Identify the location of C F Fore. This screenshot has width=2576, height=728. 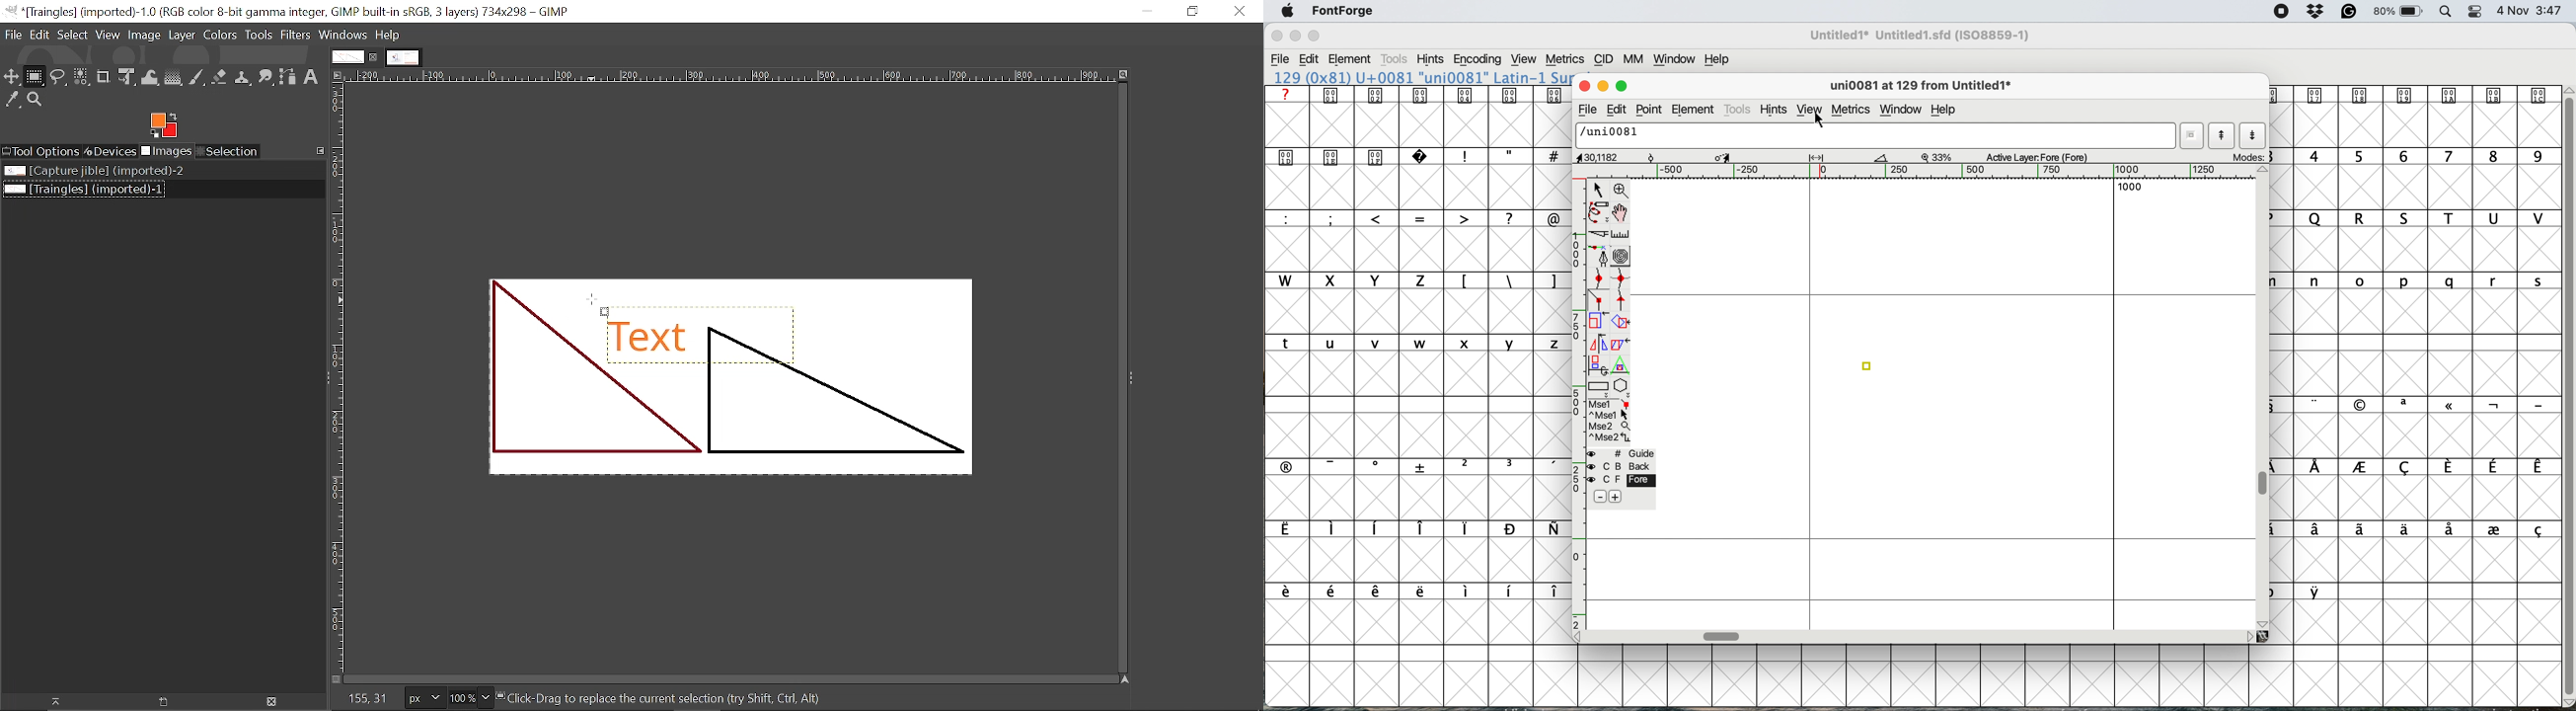
(1625, 480).